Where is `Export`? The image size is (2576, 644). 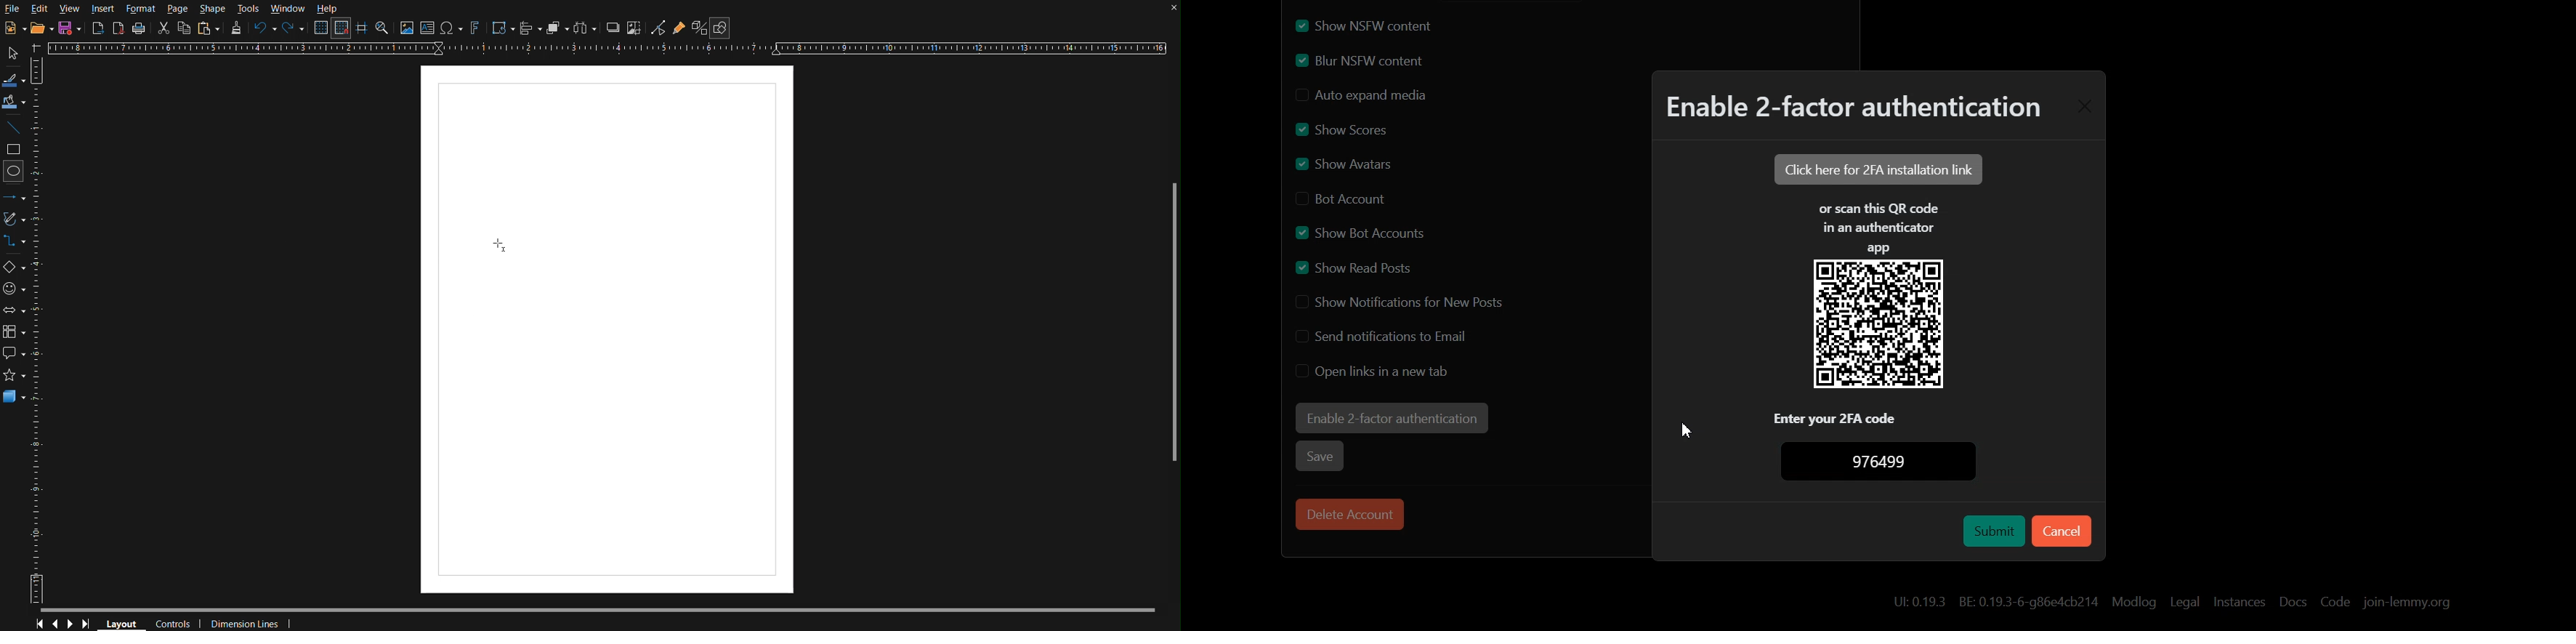
Export is located at coordinates (98, 28).